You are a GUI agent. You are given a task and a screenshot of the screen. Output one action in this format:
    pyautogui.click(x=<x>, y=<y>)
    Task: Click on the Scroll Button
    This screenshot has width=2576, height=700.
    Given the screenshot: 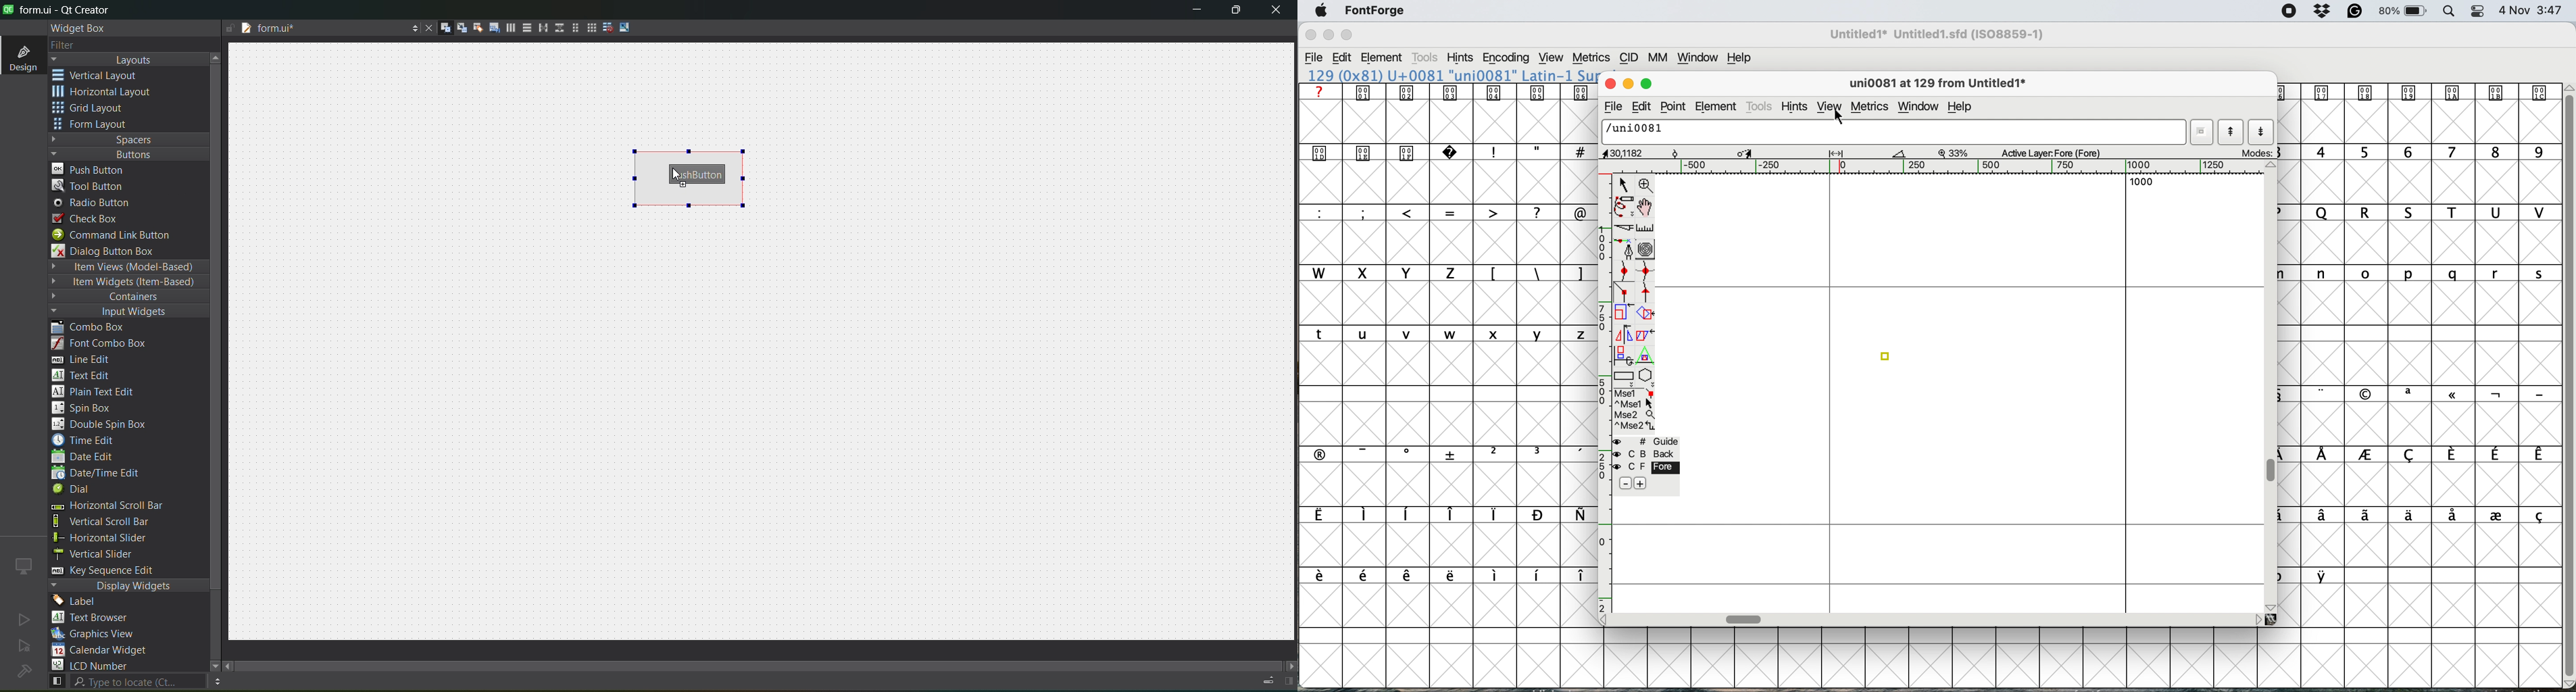 What is the action you would take?
    pyautogui.click(x=2272, y=607)
    